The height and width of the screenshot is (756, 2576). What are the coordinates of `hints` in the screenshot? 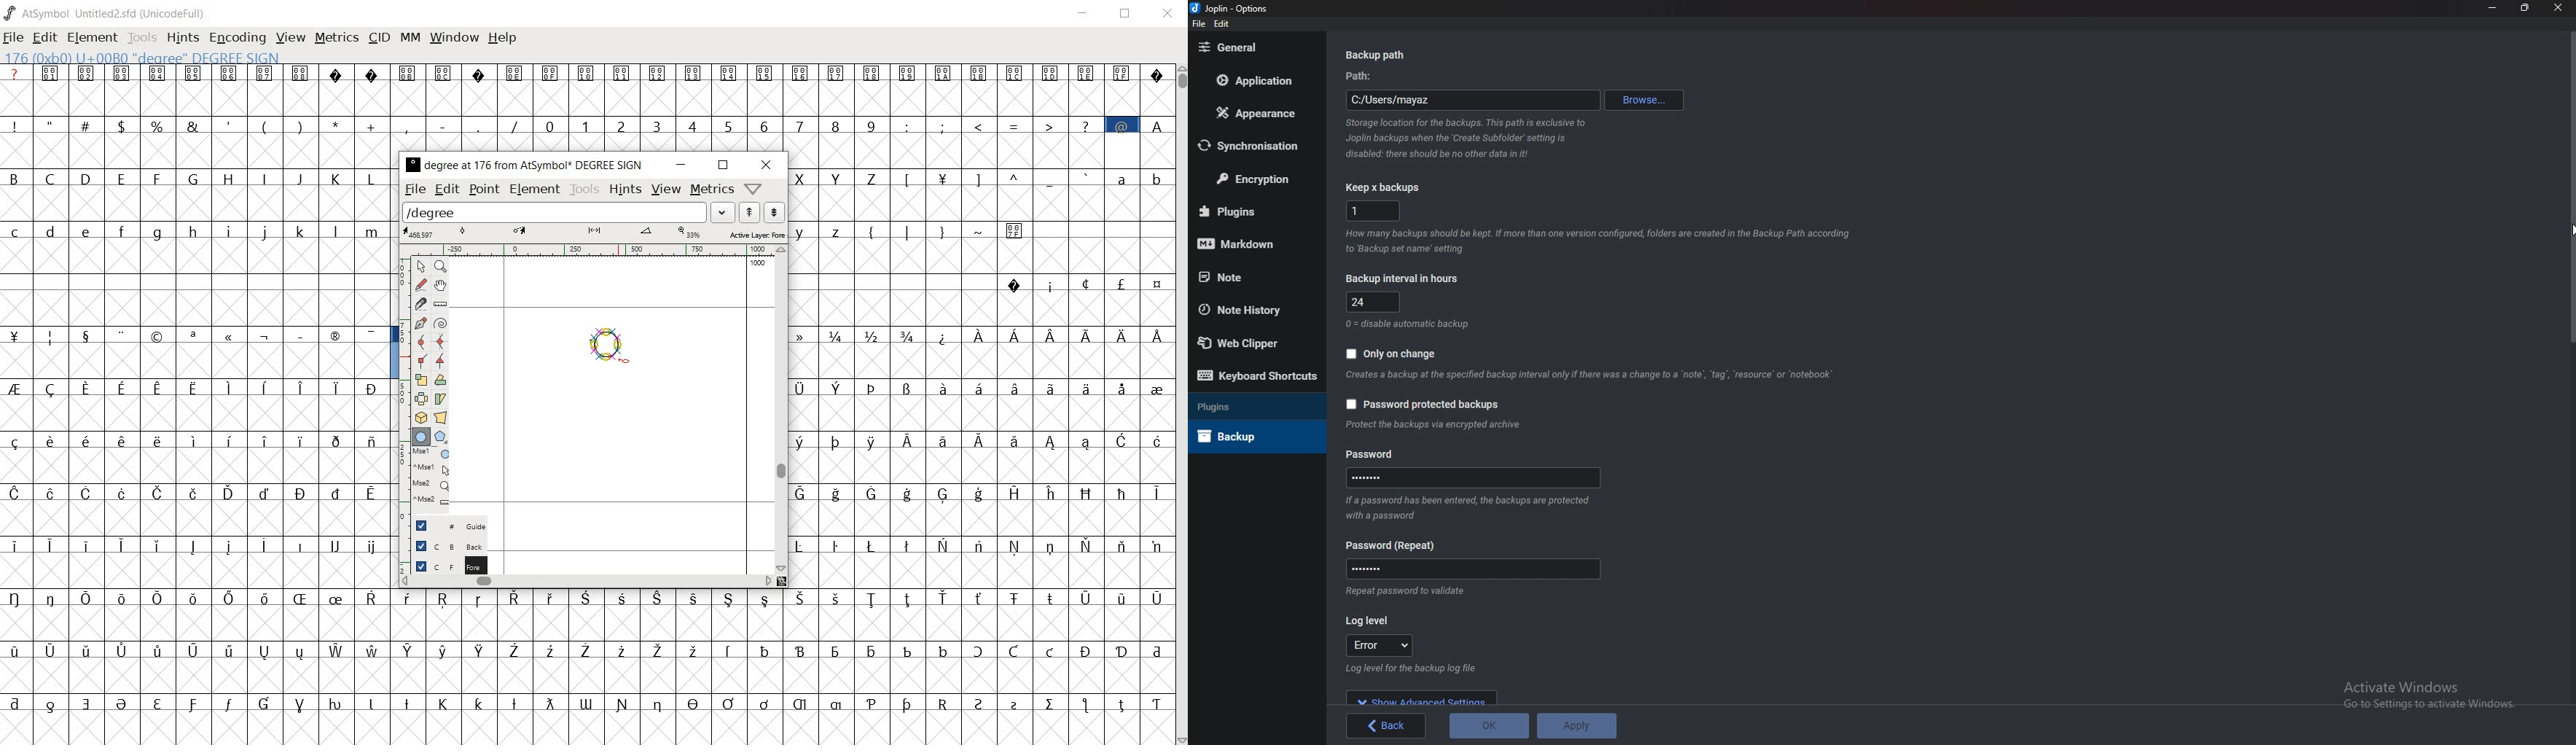 It's located at (182, 38).